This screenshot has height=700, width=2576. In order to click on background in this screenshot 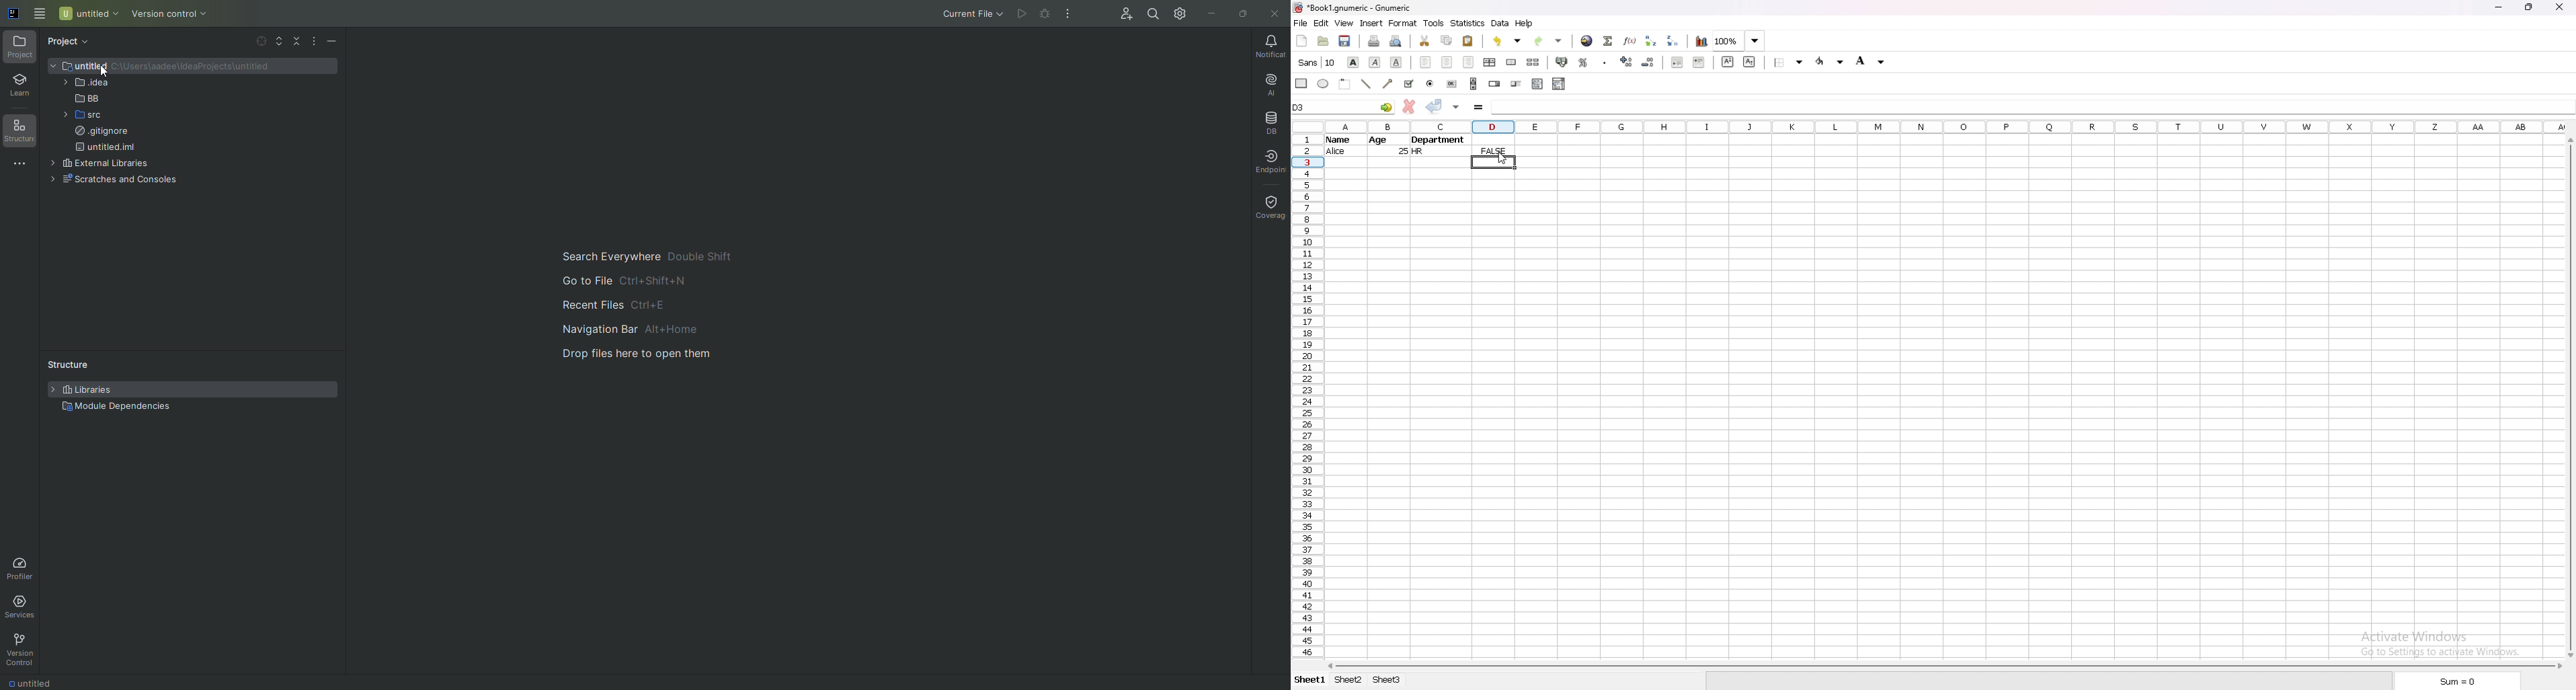, I will do `click(1870, 61)`.